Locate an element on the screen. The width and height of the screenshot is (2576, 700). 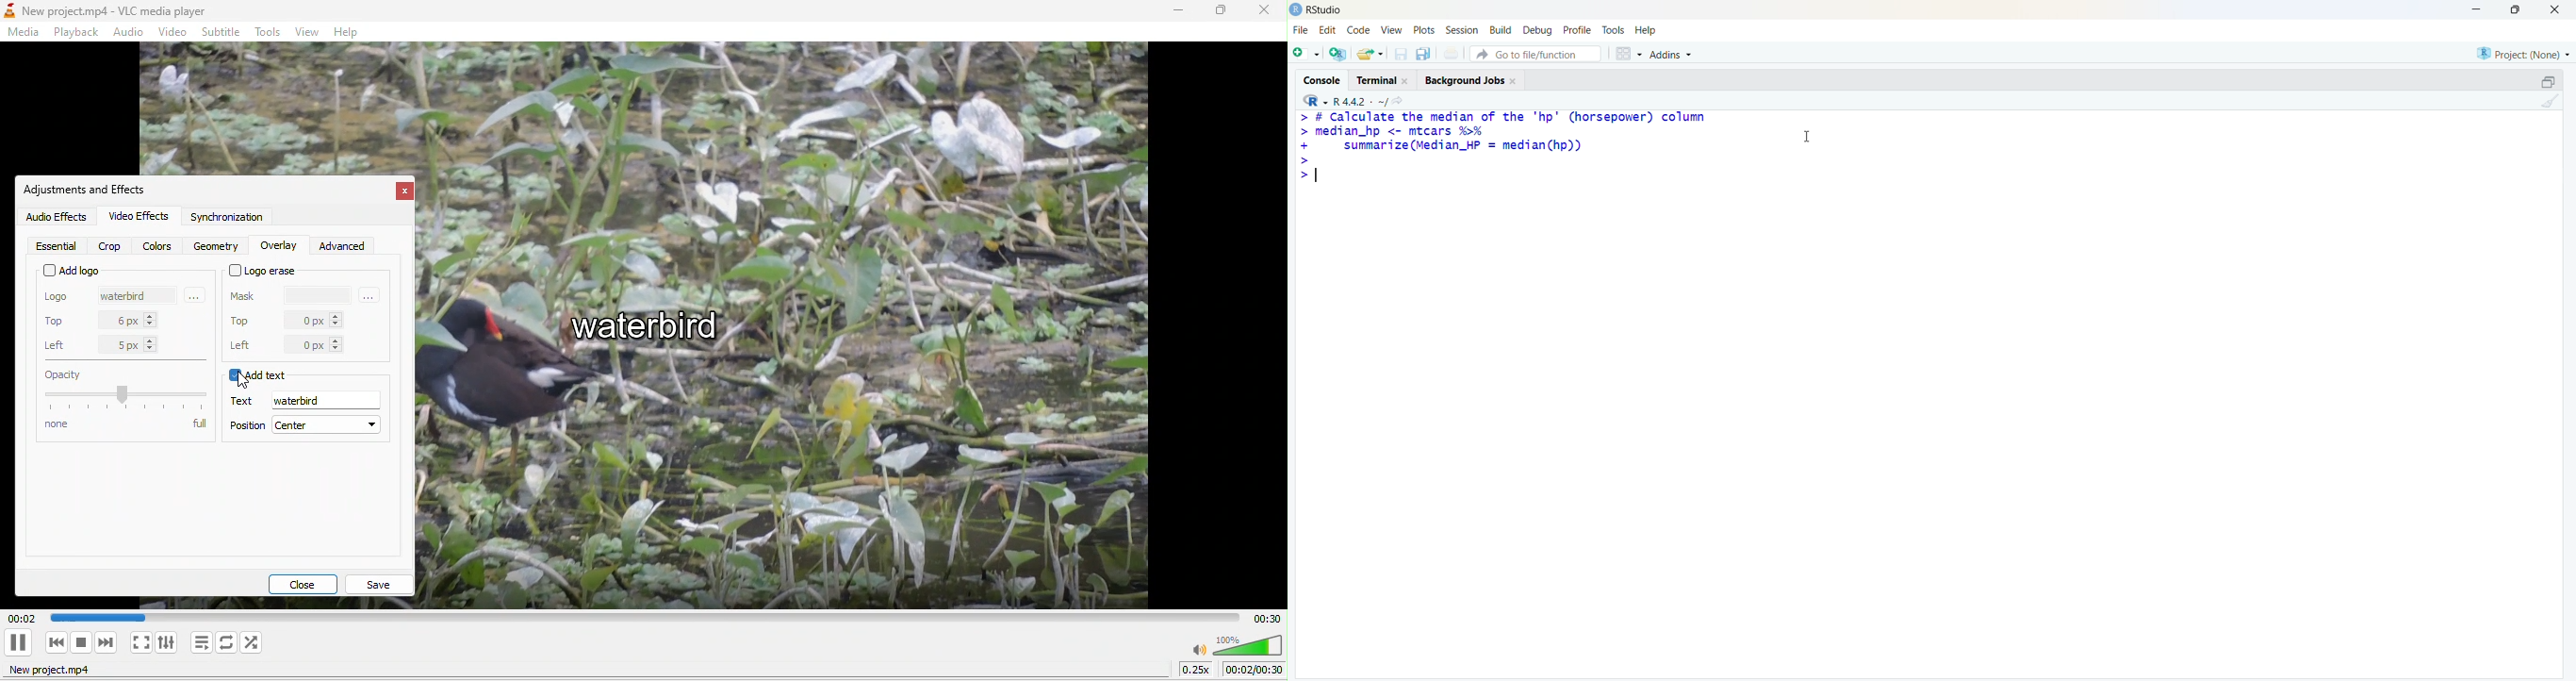
toggle playlist is located at coordinates (200, 643).